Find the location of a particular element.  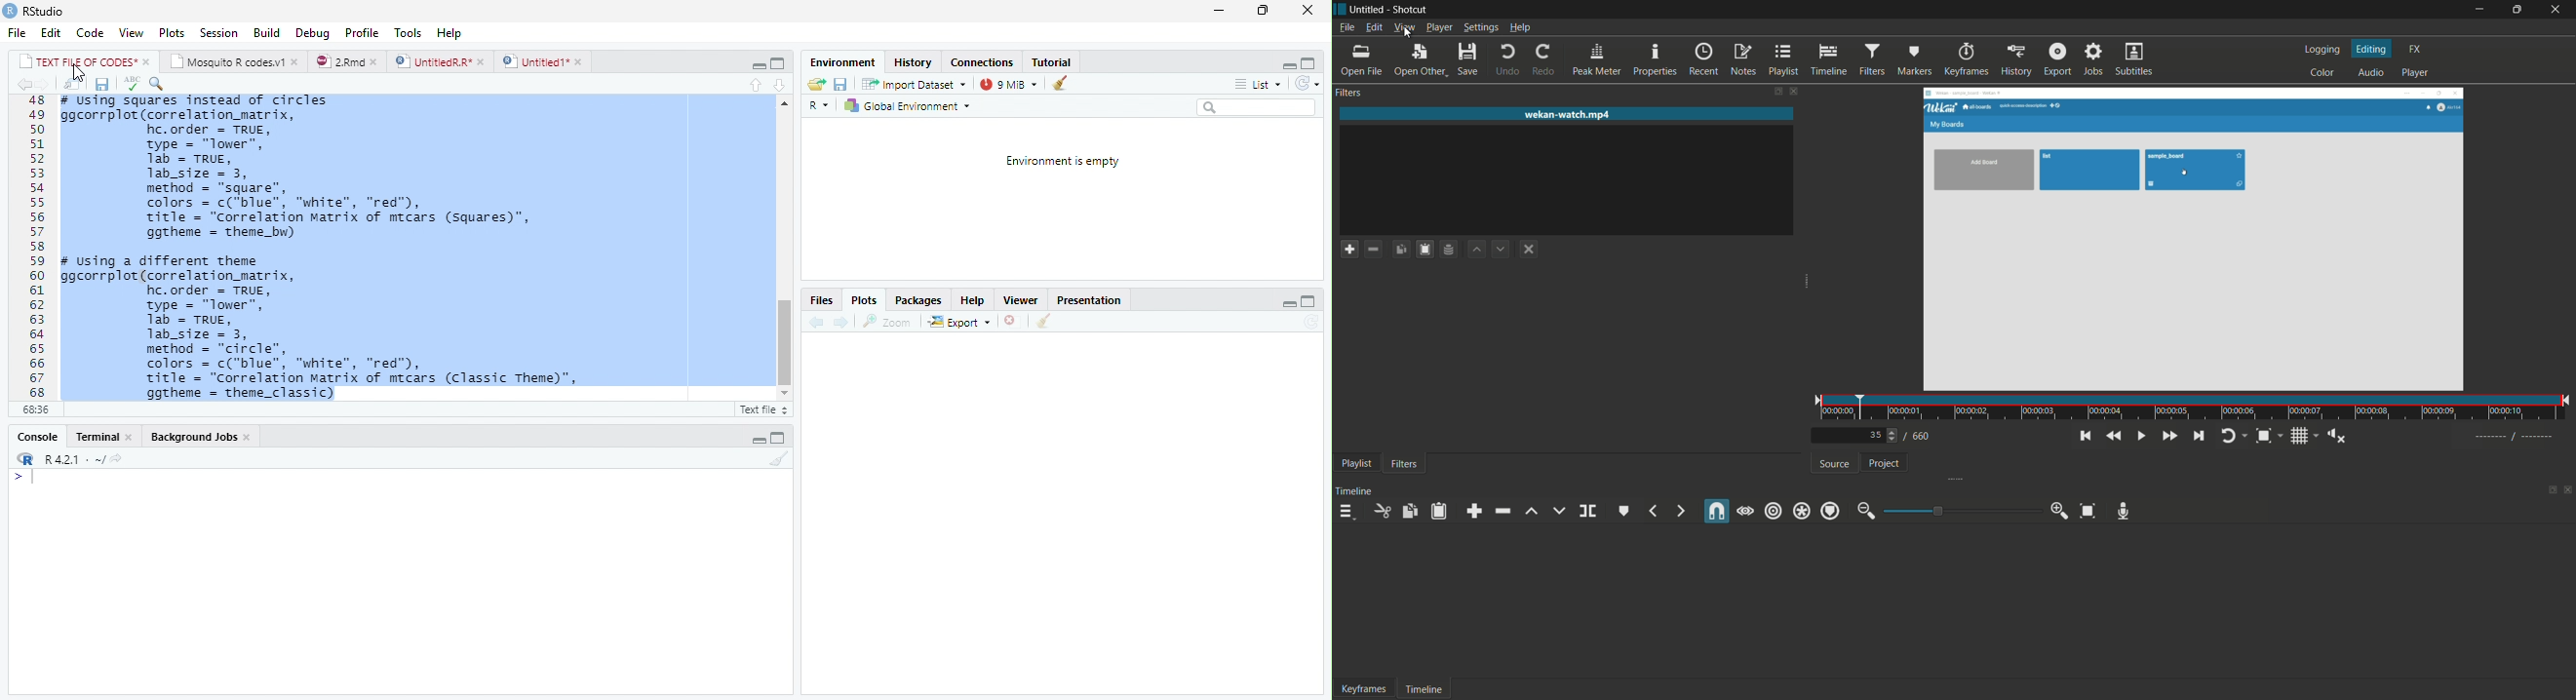

9 mb is located at coordinates (1010, 85).